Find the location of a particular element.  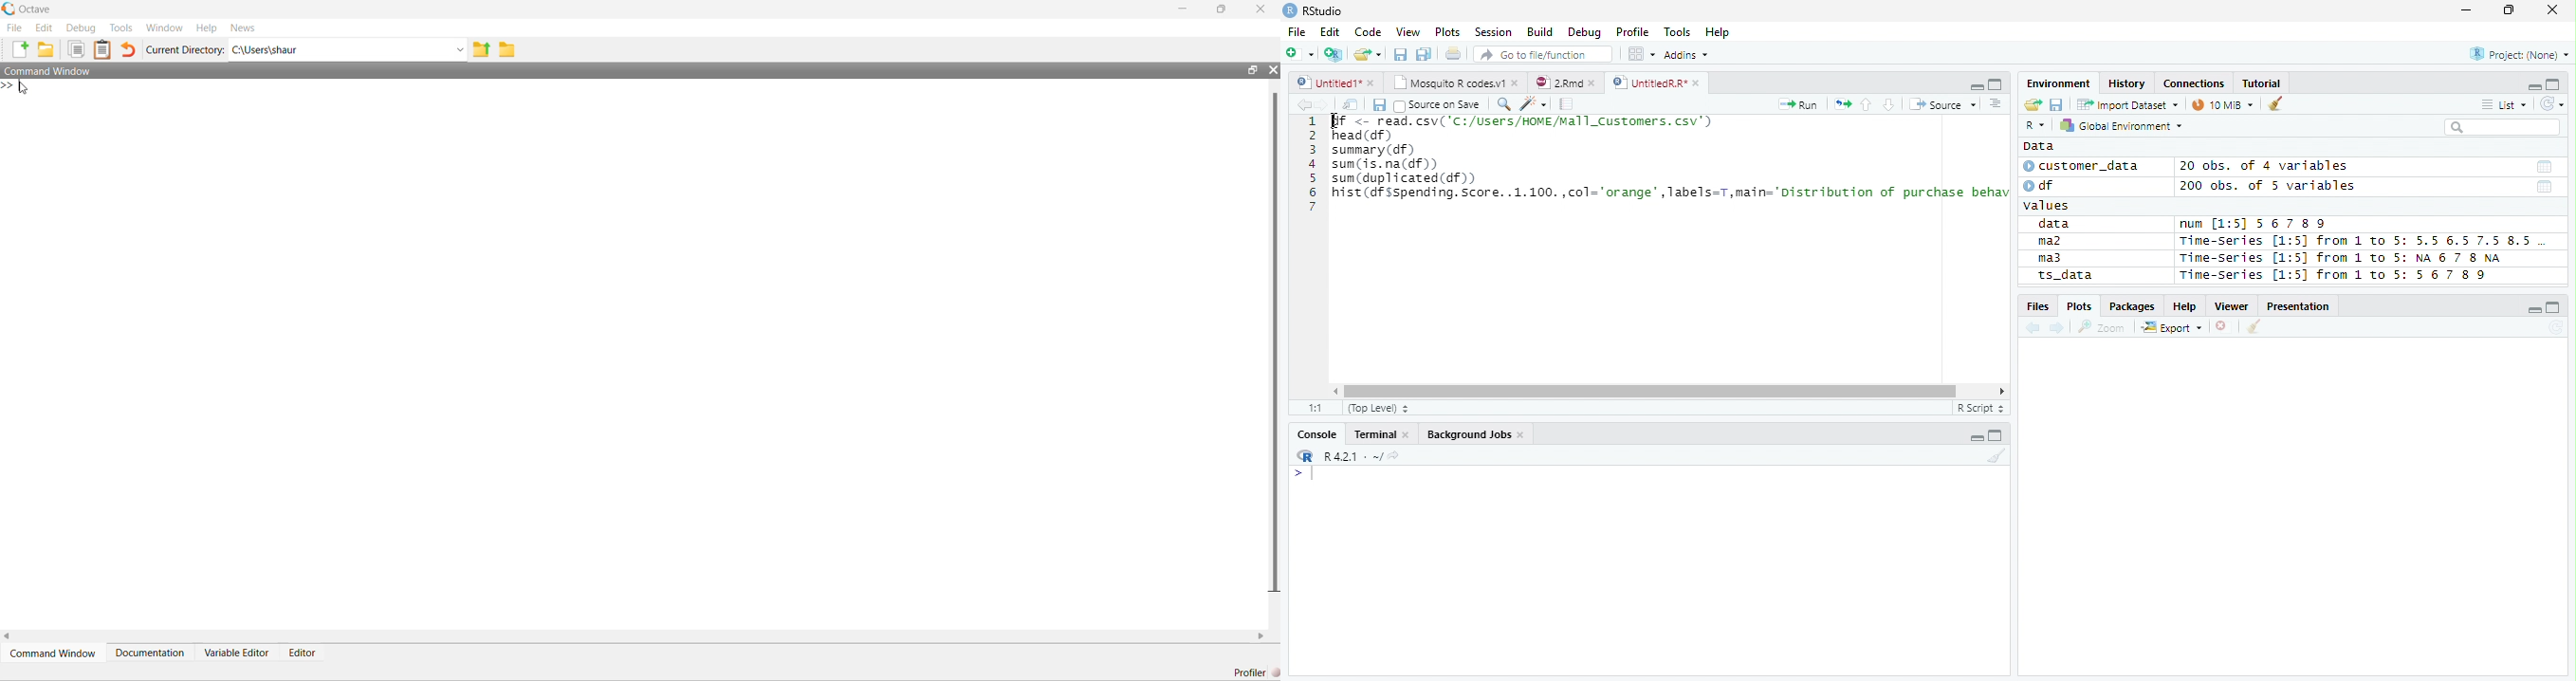

1:1 is located at coordinates (1316, 408).